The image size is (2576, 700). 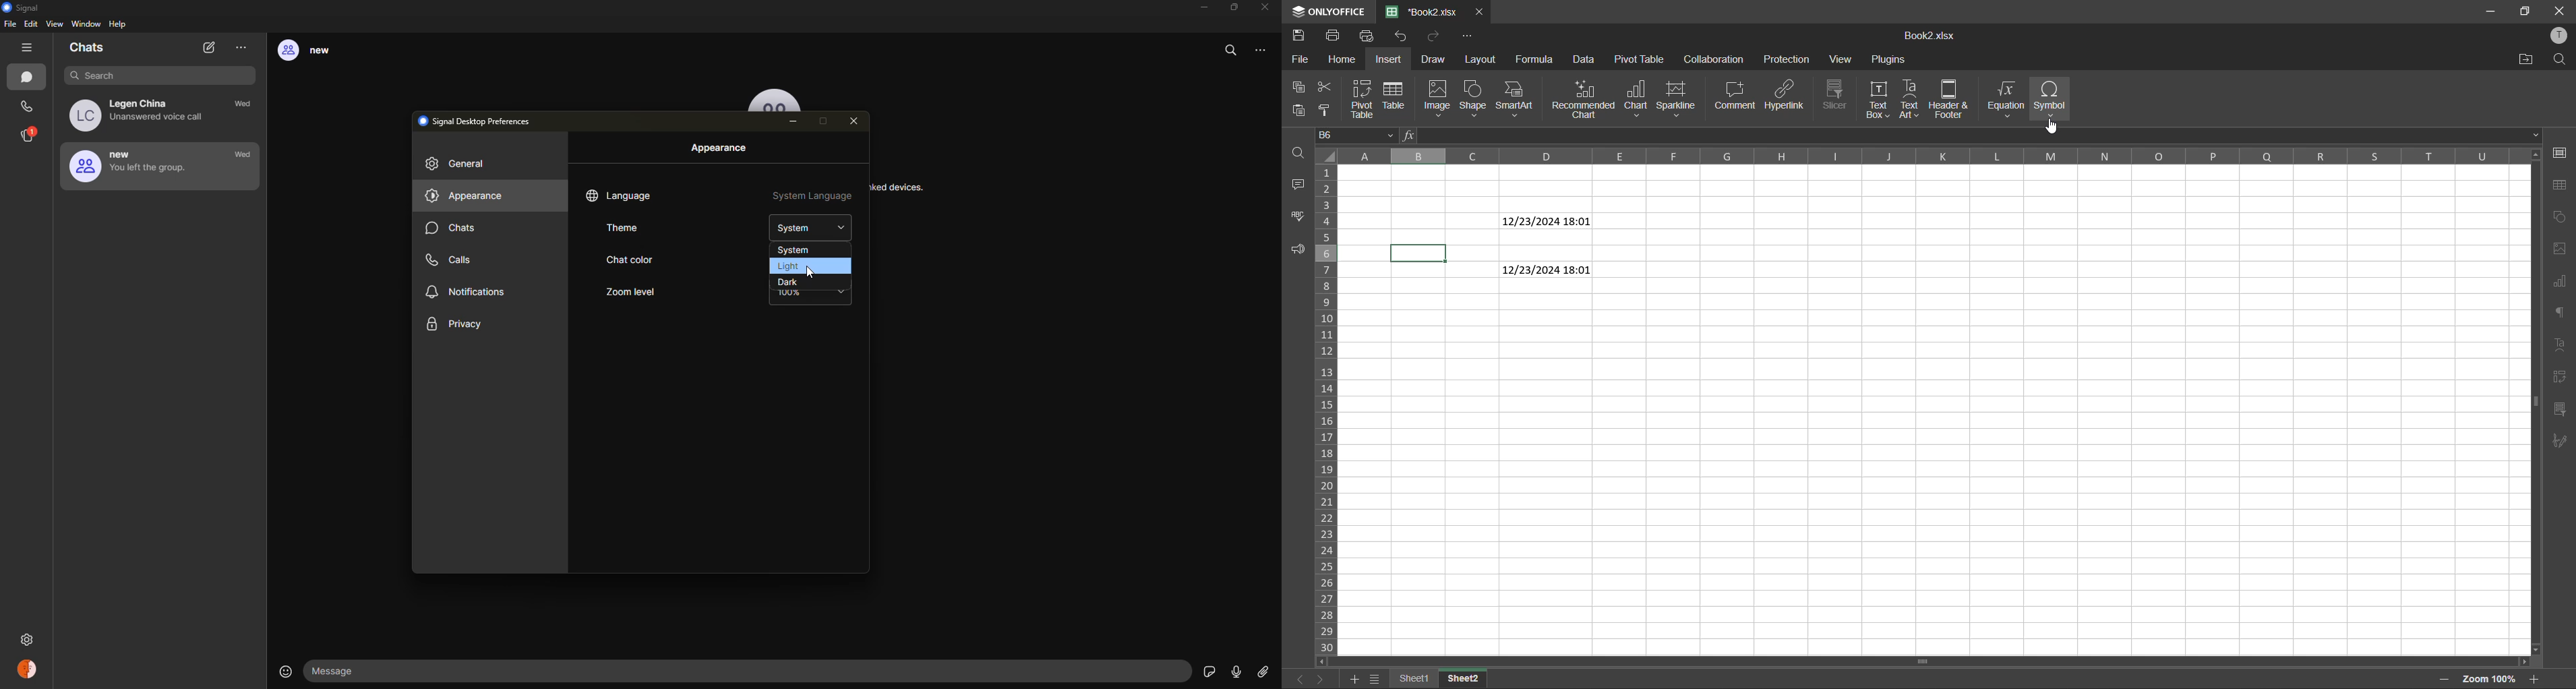 I want to click on sheet list, so click(x=1377, y=680).